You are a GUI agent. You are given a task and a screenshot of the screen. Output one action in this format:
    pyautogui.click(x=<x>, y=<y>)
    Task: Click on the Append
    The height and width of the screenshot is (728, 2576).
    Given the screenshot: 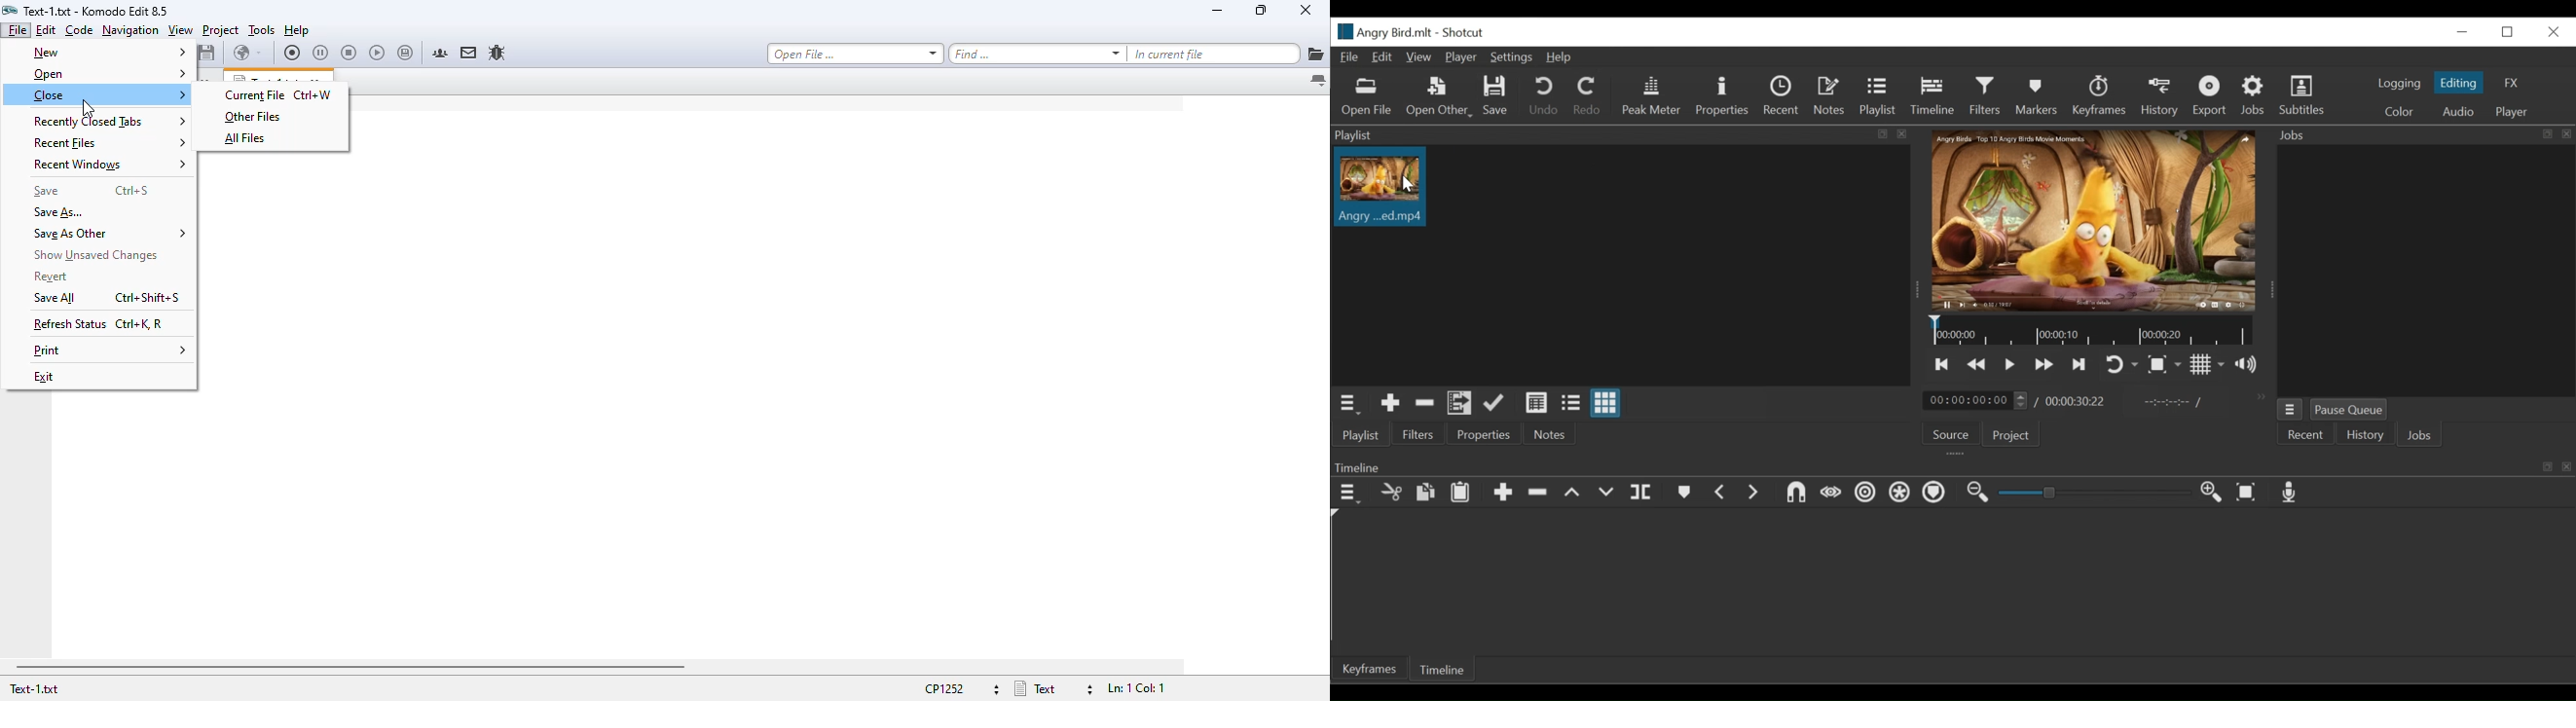 What is the action you would take?
    pyautogui.click(x=1502, y=494)
    